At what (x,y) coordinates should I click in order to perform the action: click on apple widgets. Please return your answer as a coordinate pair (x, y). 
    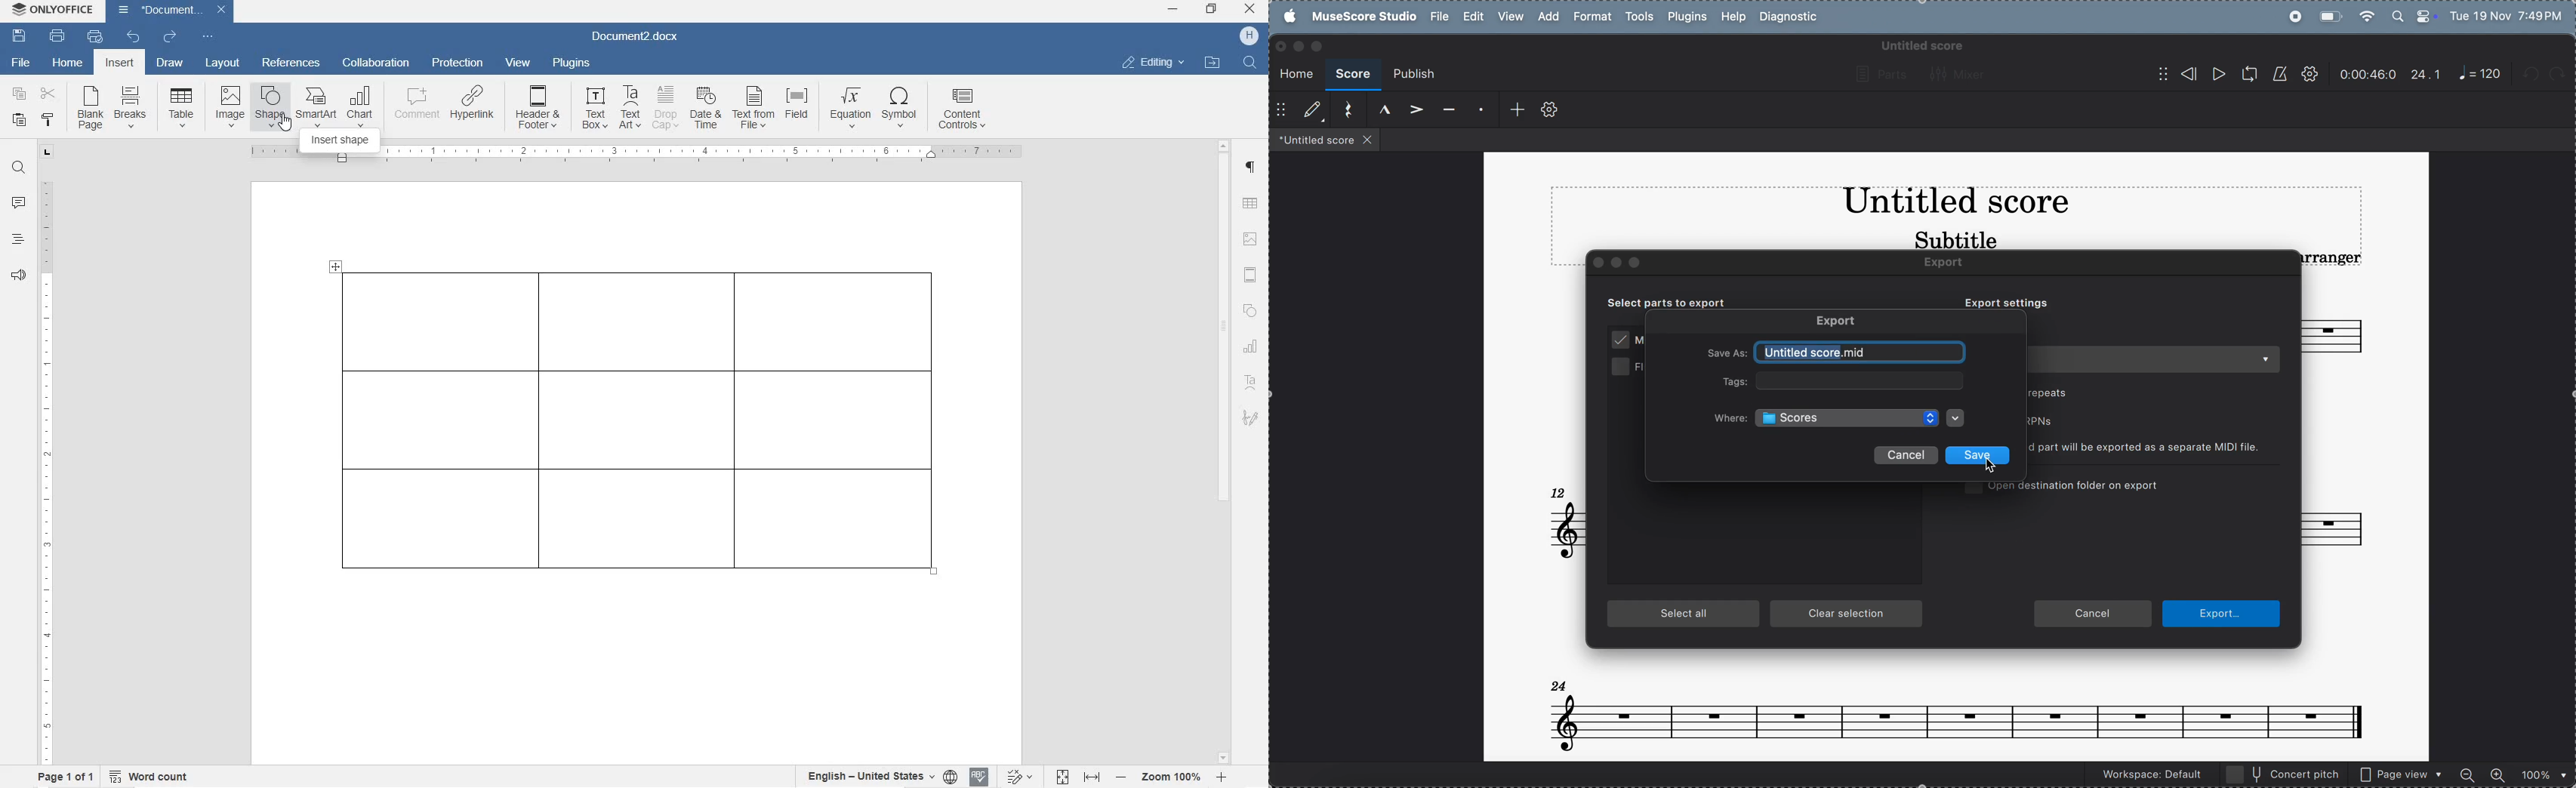
    Looking at the image, I should click on (2414, 15).